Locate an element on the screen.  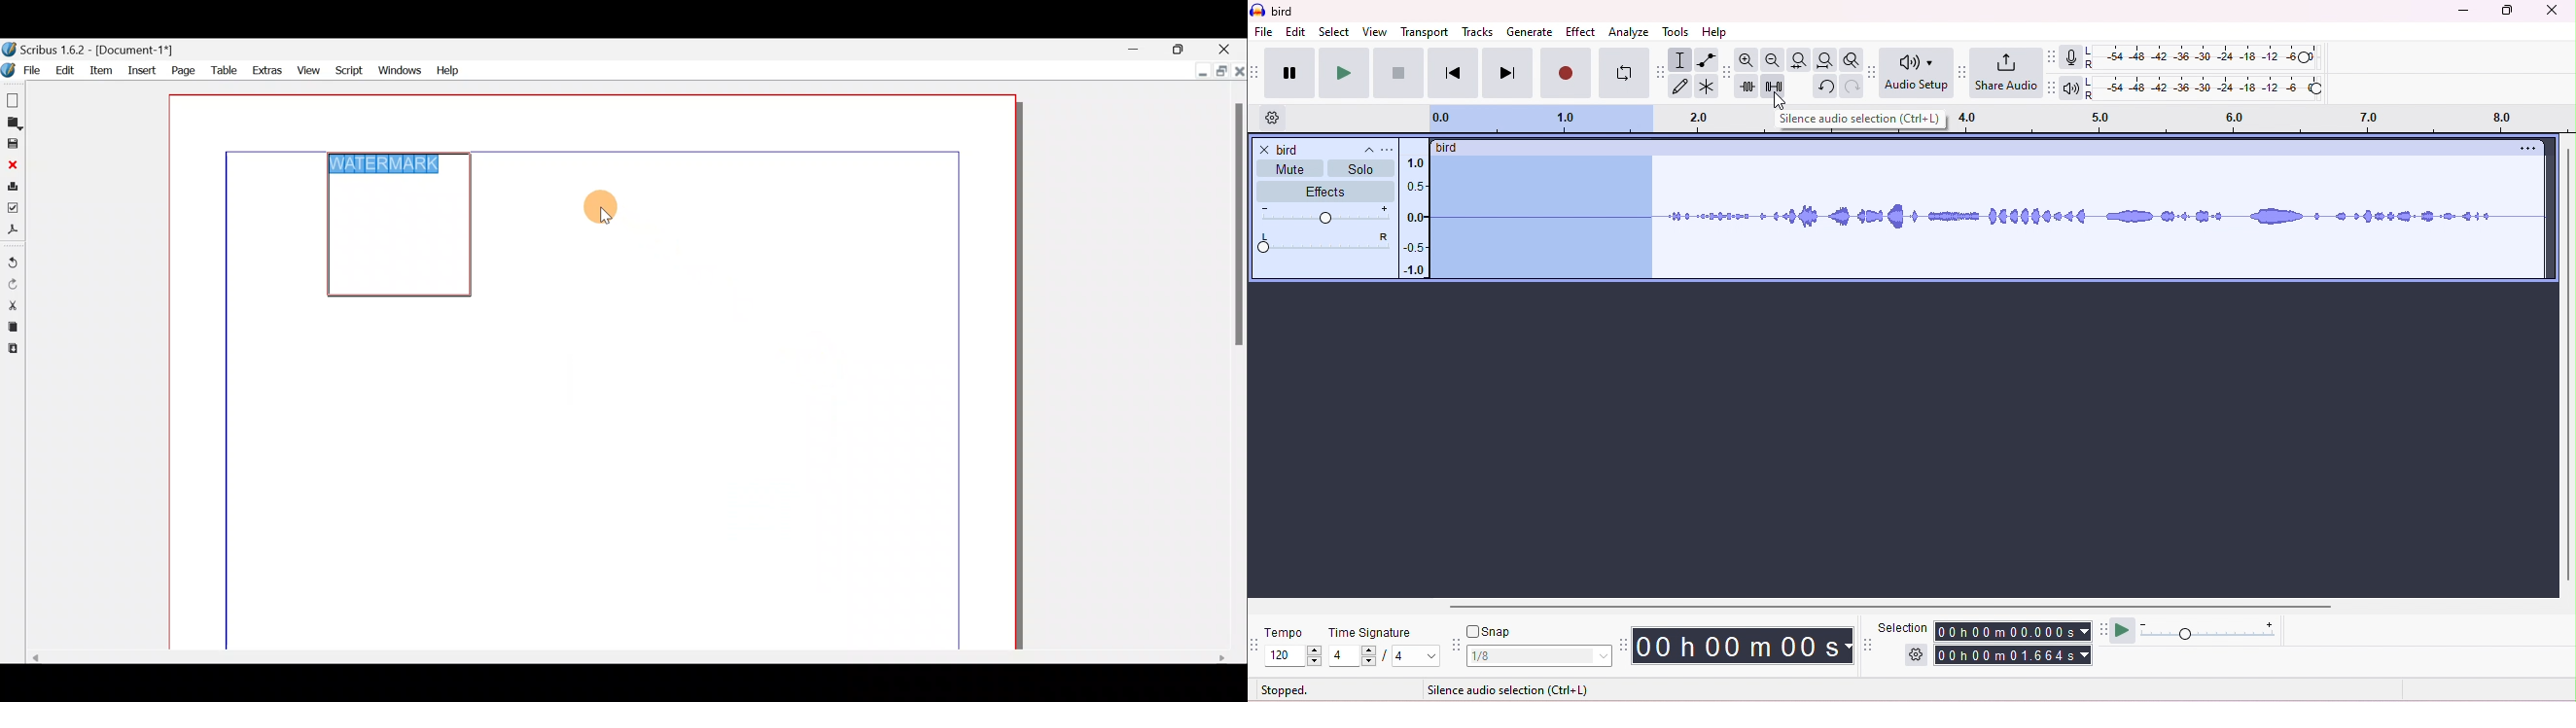
silence selection is located at coordinates (1777, 87).